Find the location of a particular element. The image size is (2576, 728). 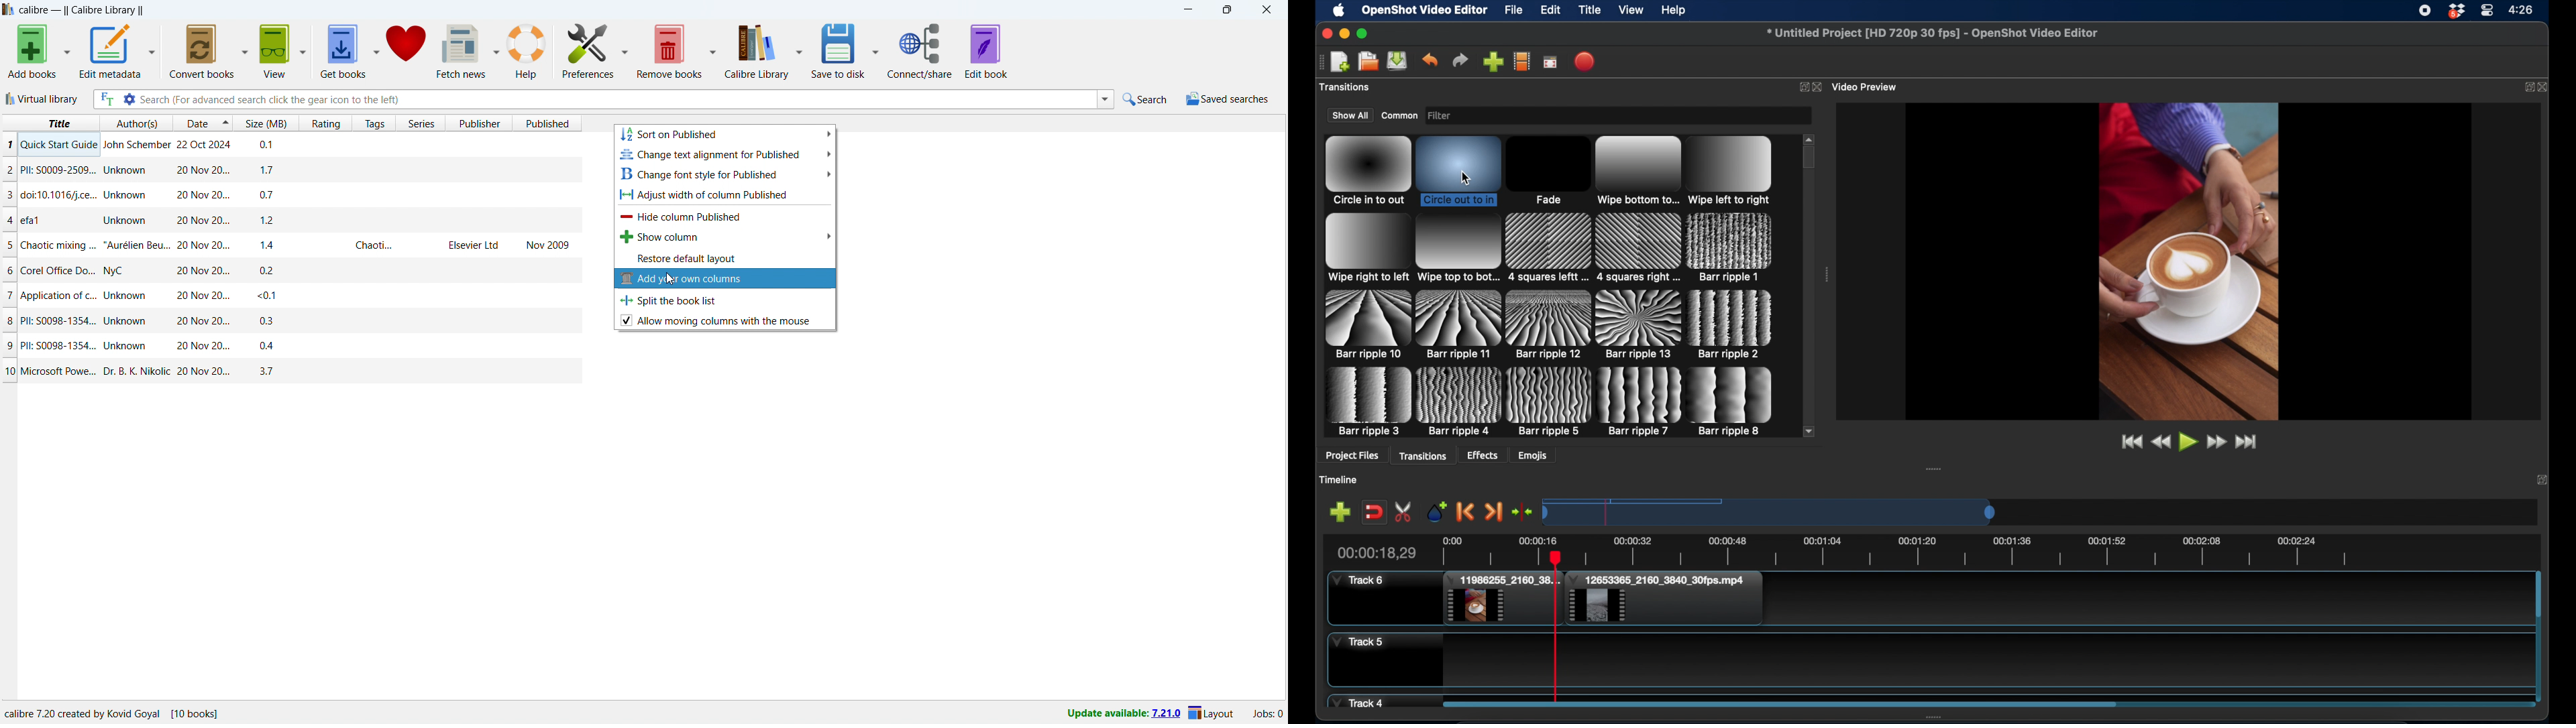

expand is located at coordinates (2542, 481).